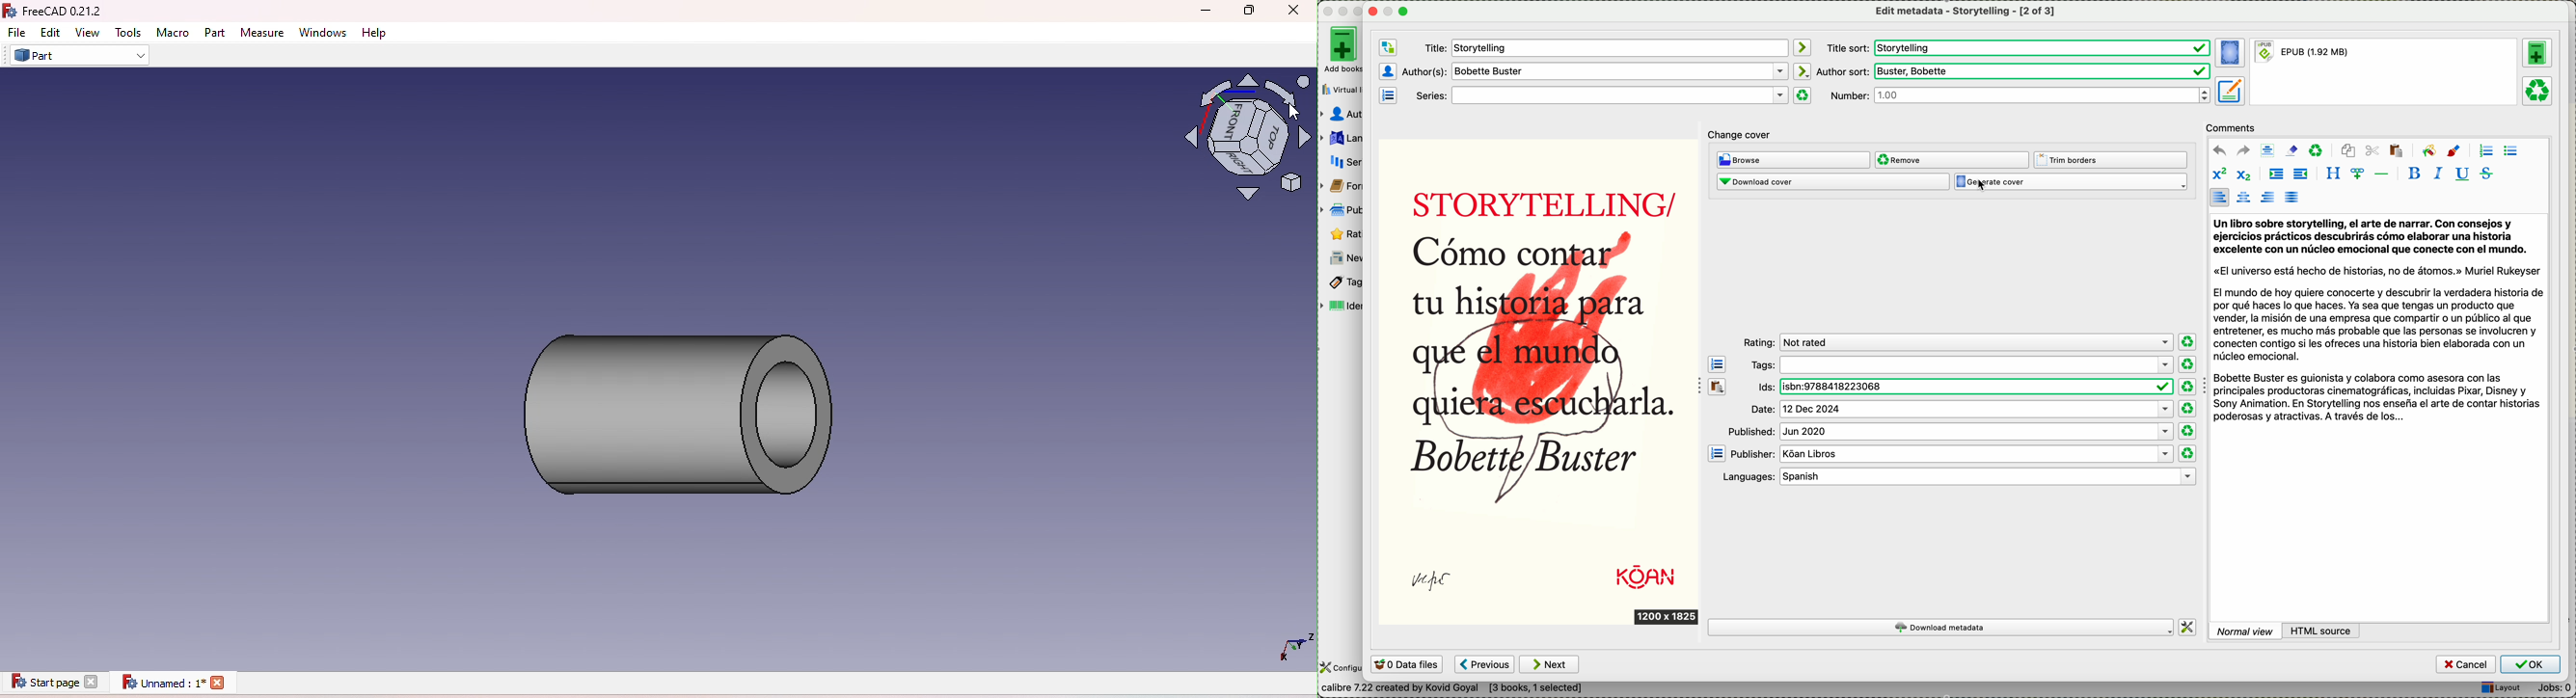 The width and height of the screenshot is (2576, 700). Describe the element at coordinates (2188, 453) in the screenshot. I see `clear date` at that location.